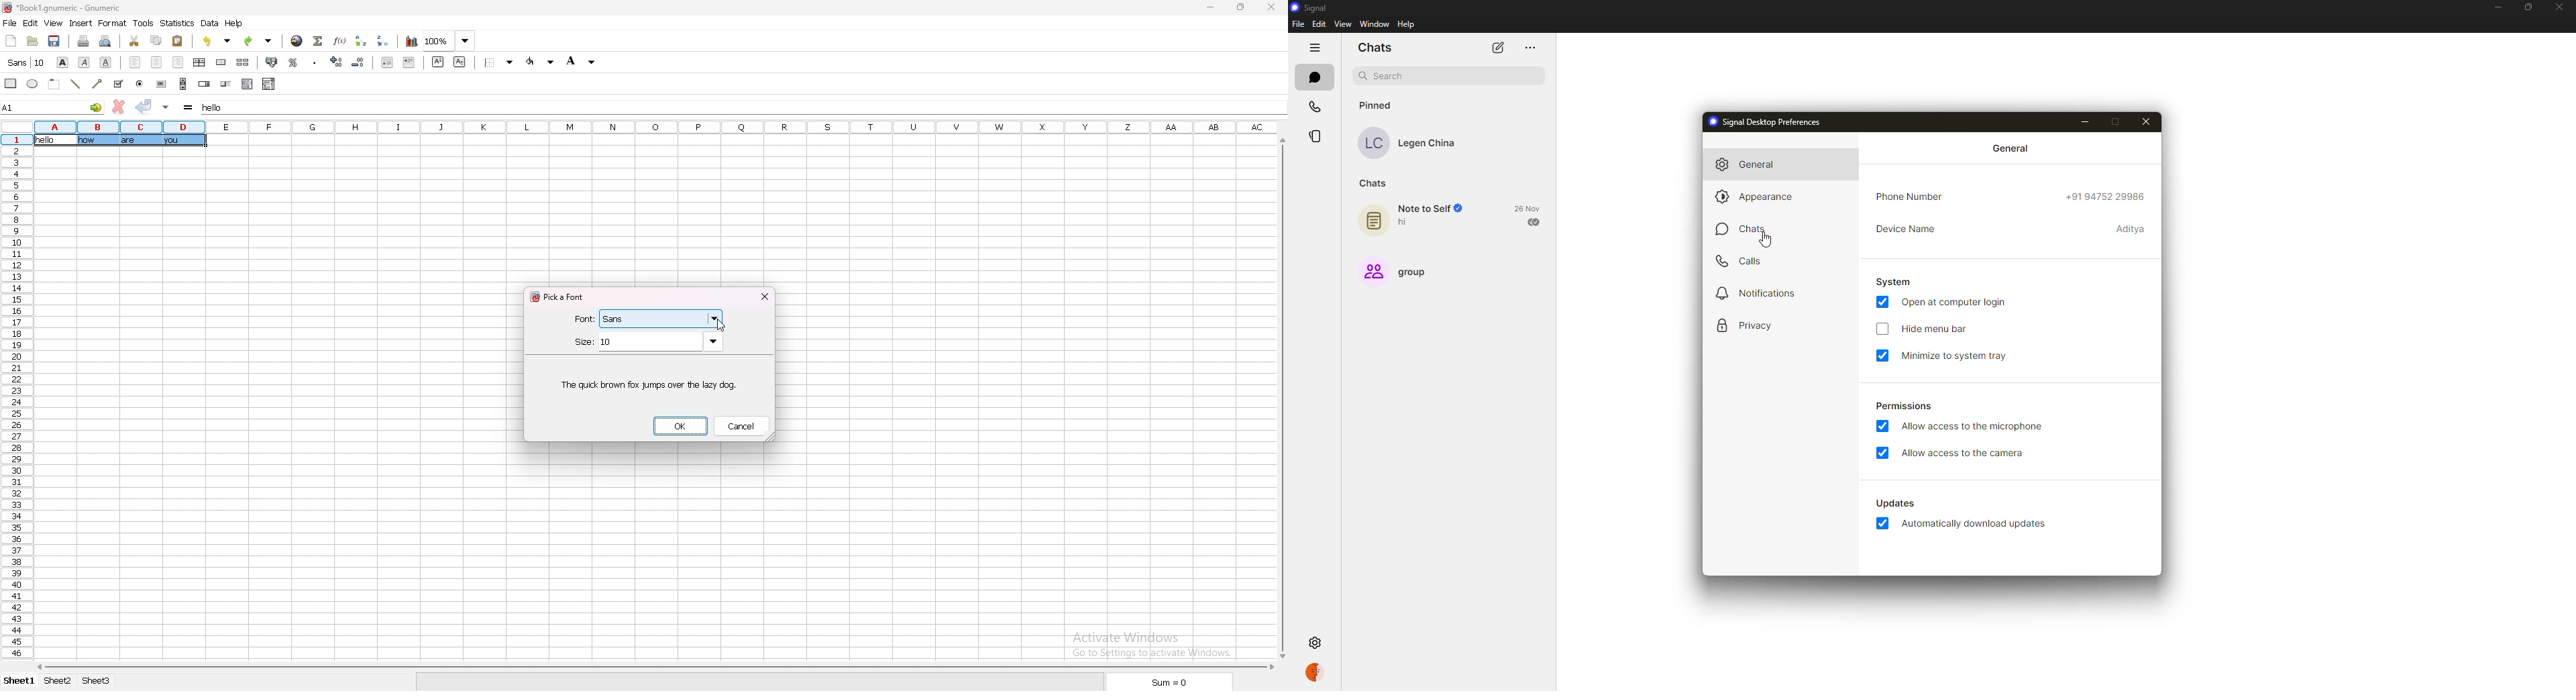 This screenshot has height=700, width=2576. Describe the element at coordinates (204, 84) in the screenshot. I see `spin button` at that location.